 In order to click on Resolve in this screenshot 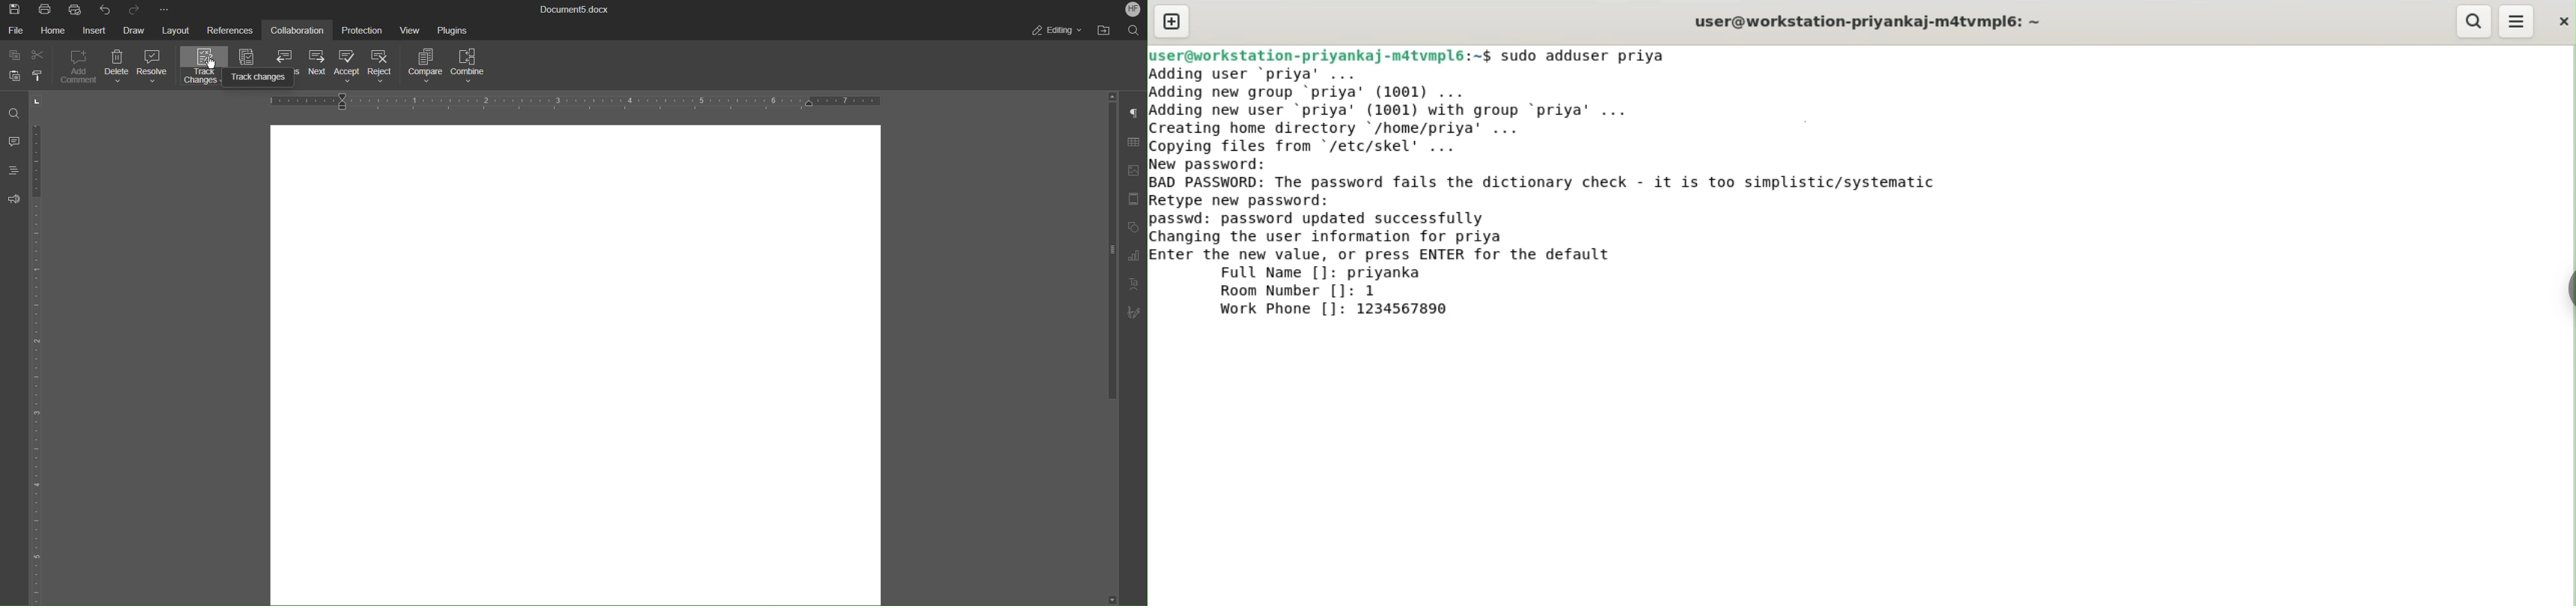, I will do `click(157, 71)`.